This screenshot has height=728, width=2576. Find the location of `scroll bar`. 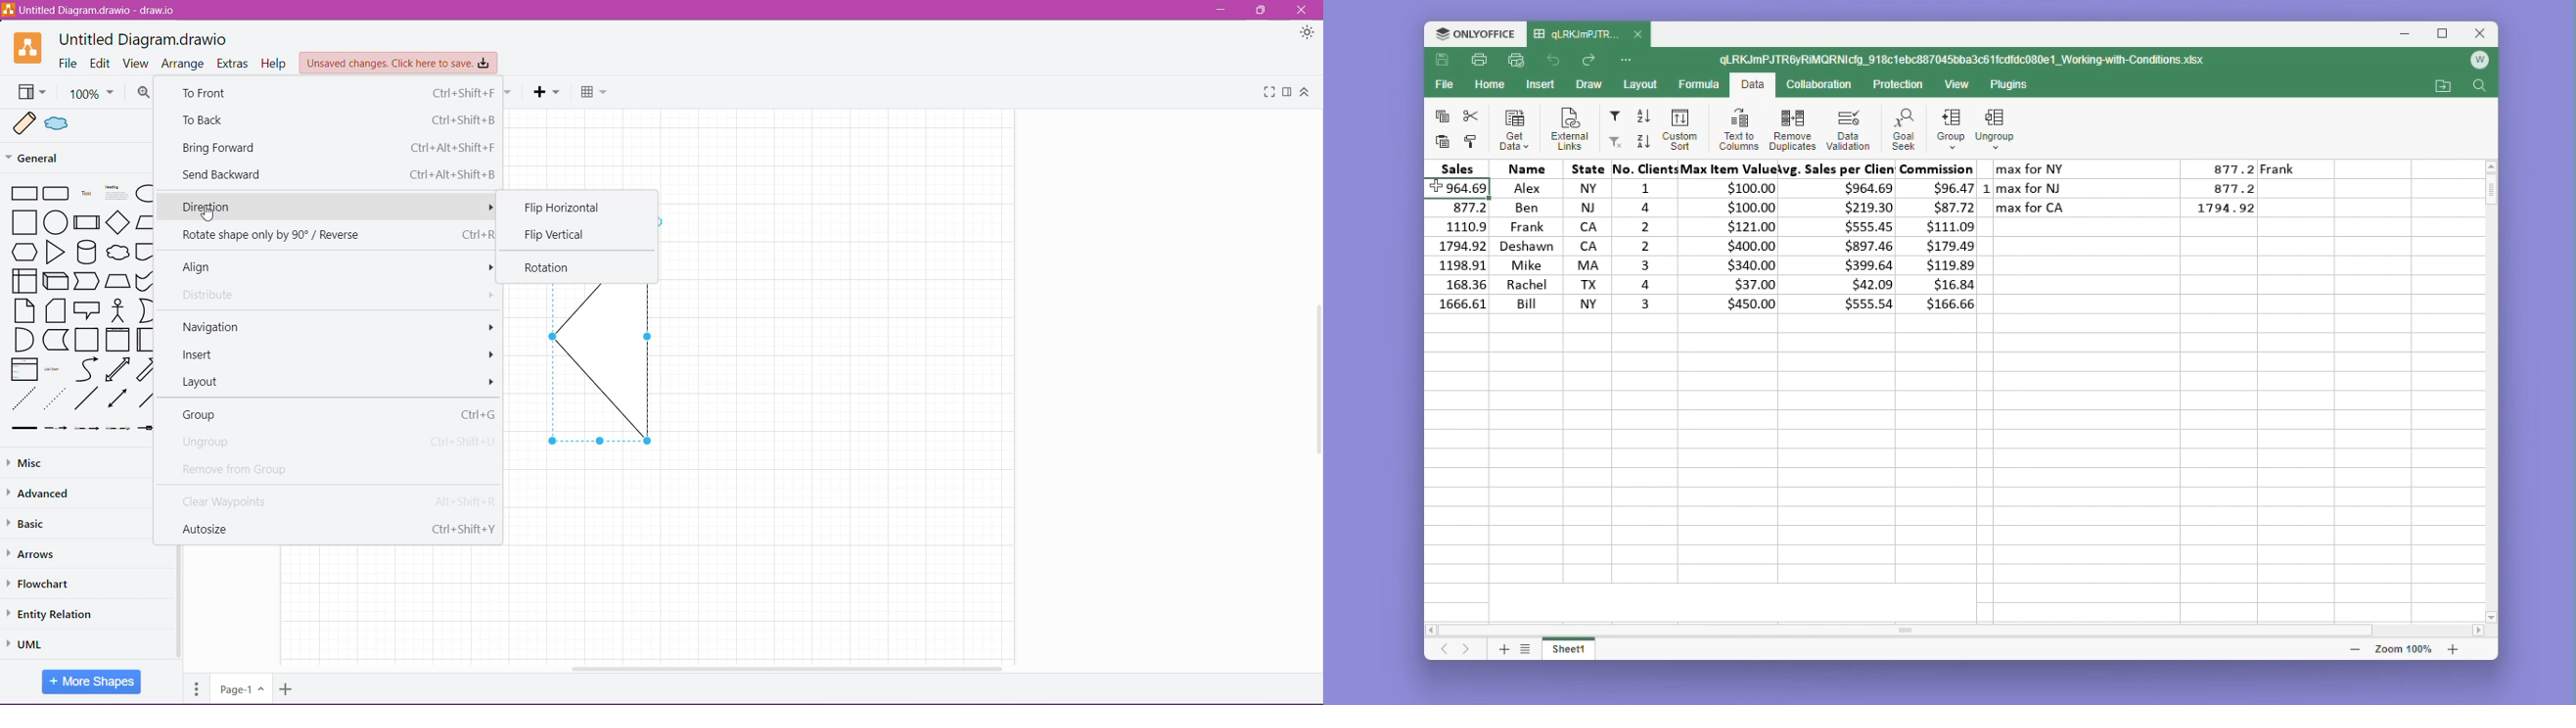

scroll bar is located at coordinates (1922, 633).